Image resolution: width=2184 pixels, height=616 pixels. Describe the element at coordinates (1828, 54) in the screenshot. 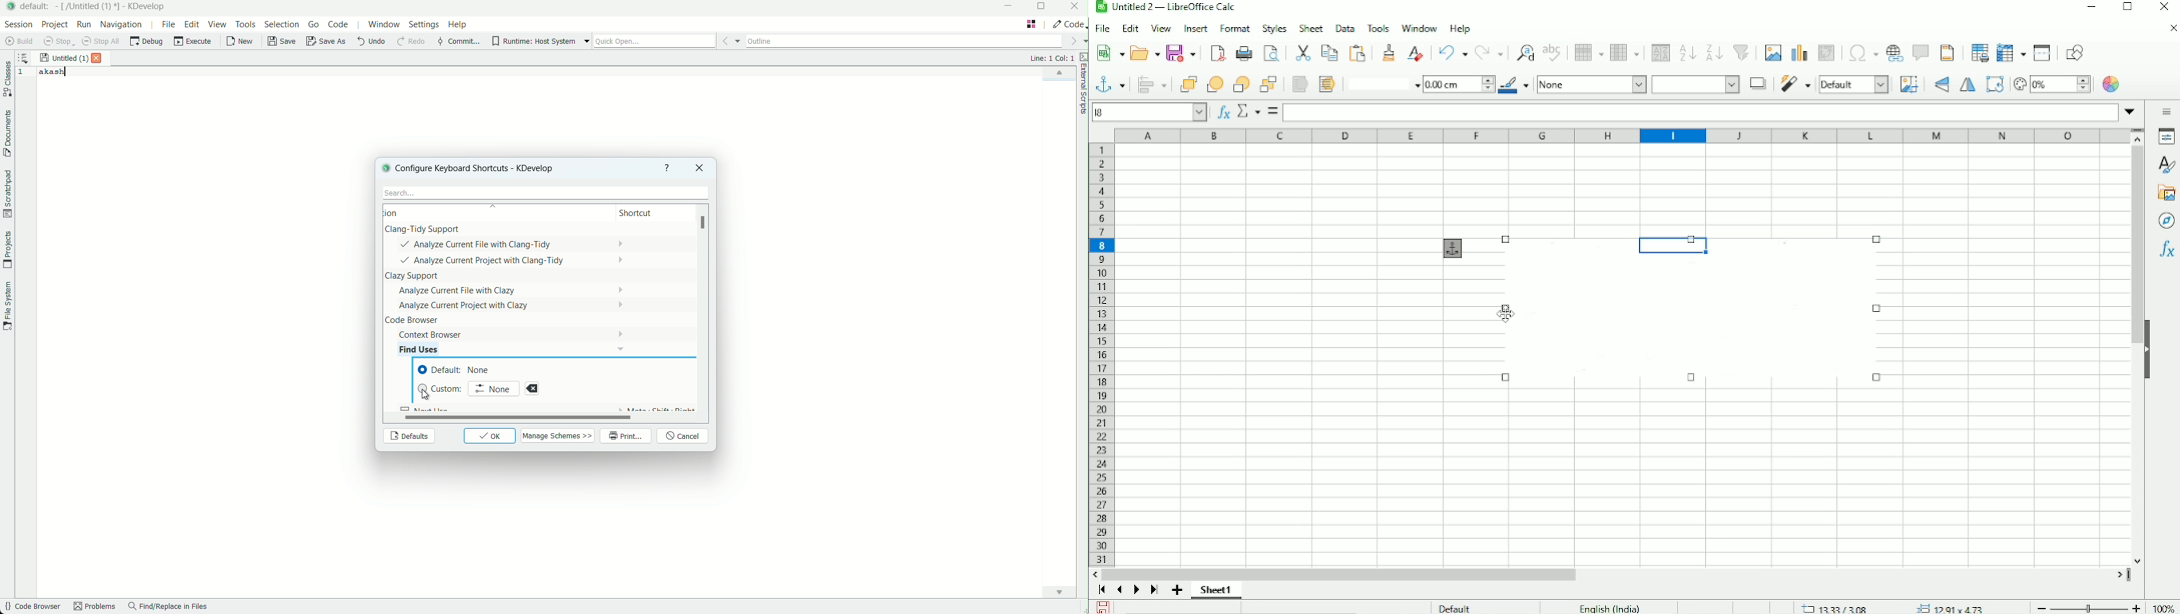

I see `Insert or edit pivot table` at that location.